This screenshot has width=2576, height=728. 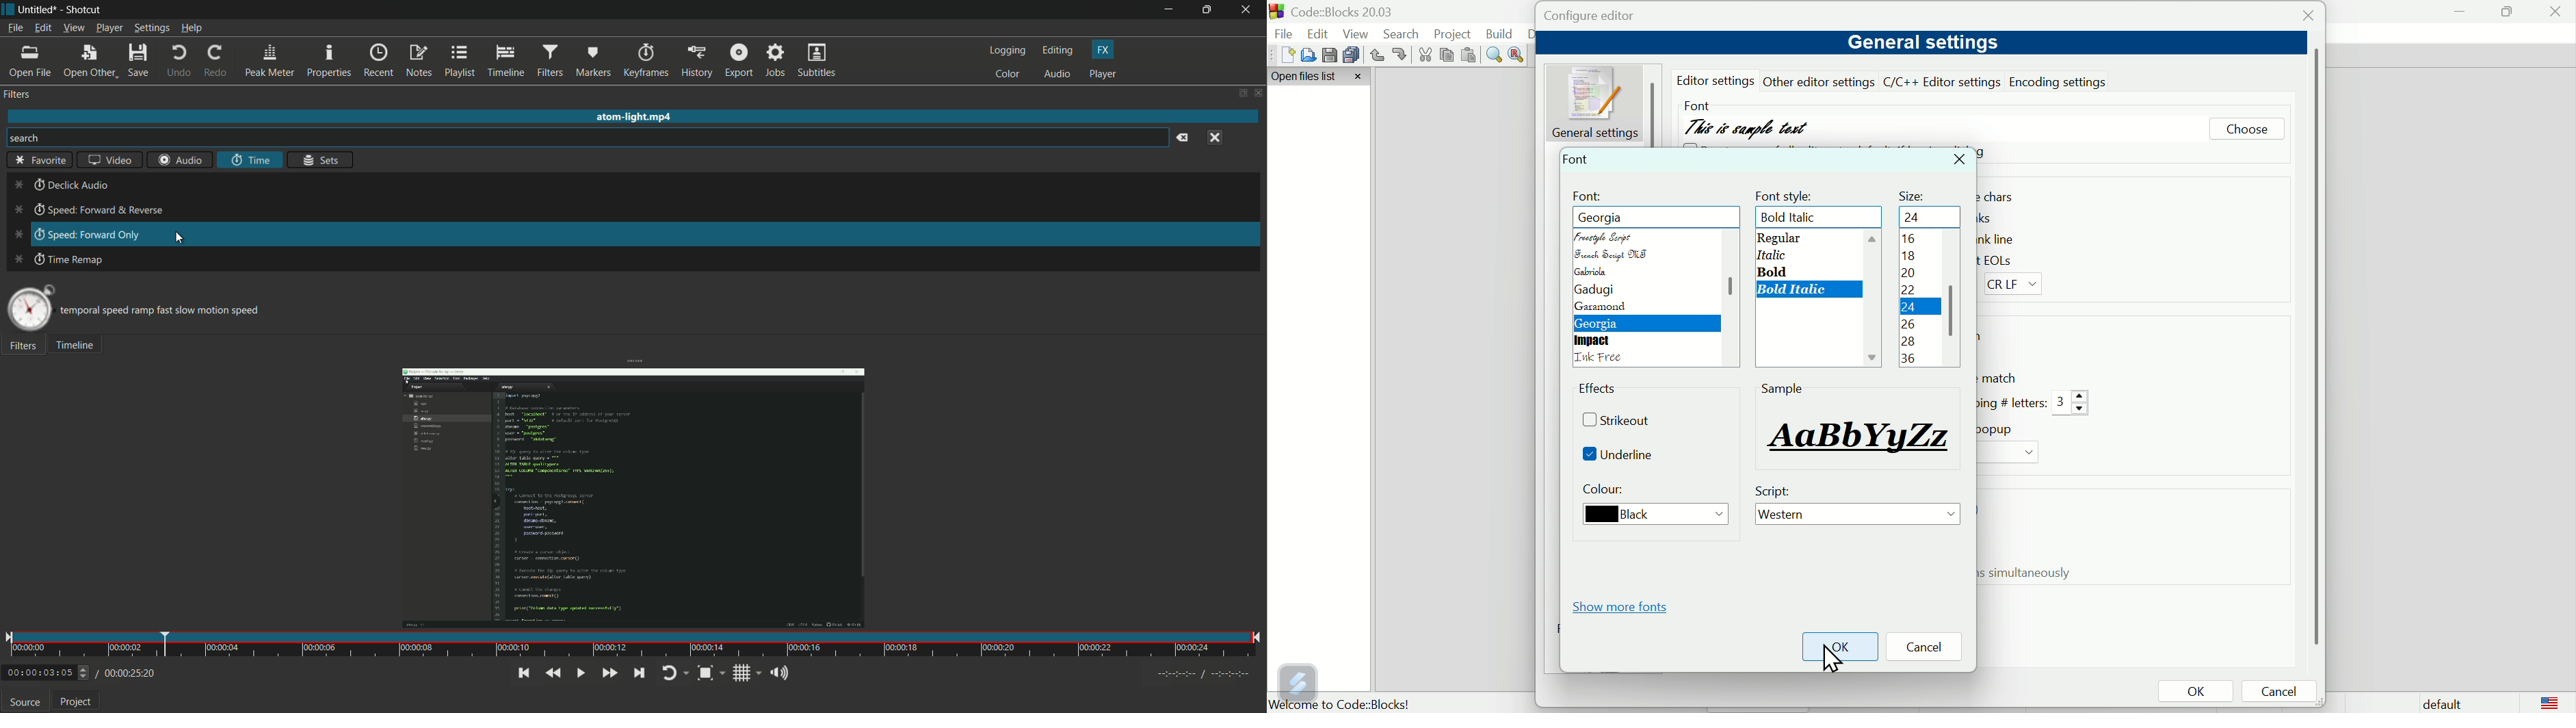 I want to click on color, so click(x=1008, y=75).